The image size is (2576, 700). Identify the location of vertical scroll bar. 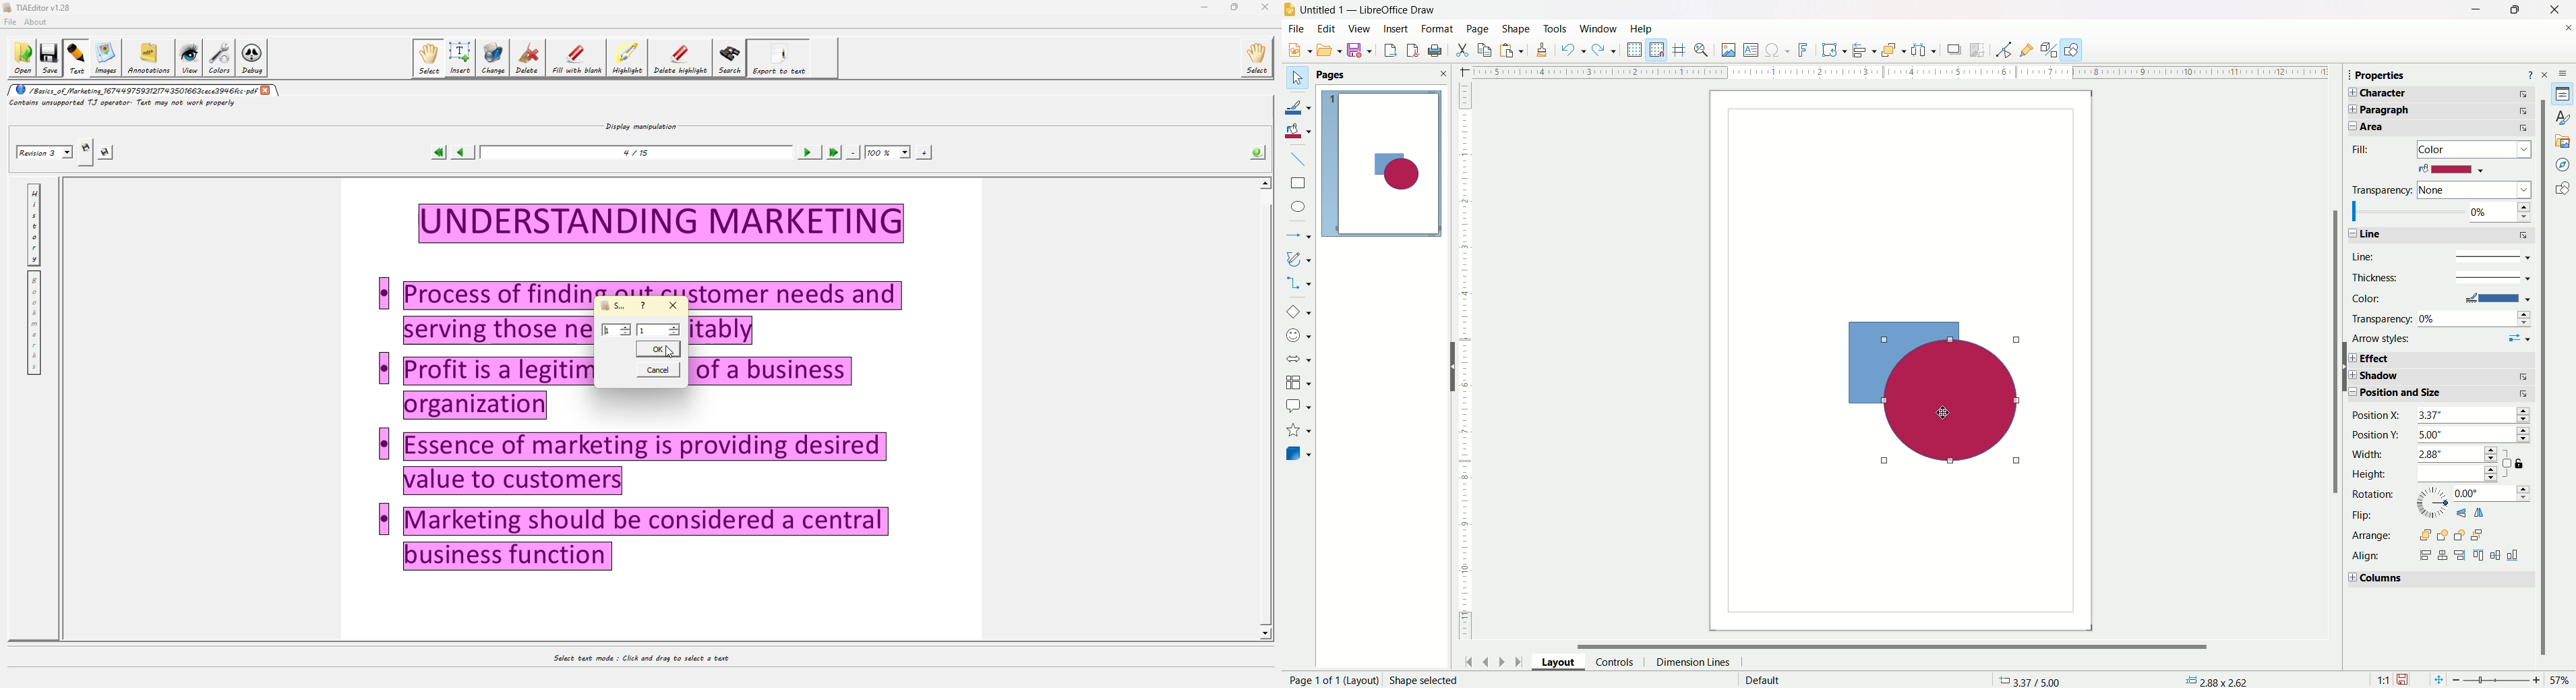
(2544, 441).